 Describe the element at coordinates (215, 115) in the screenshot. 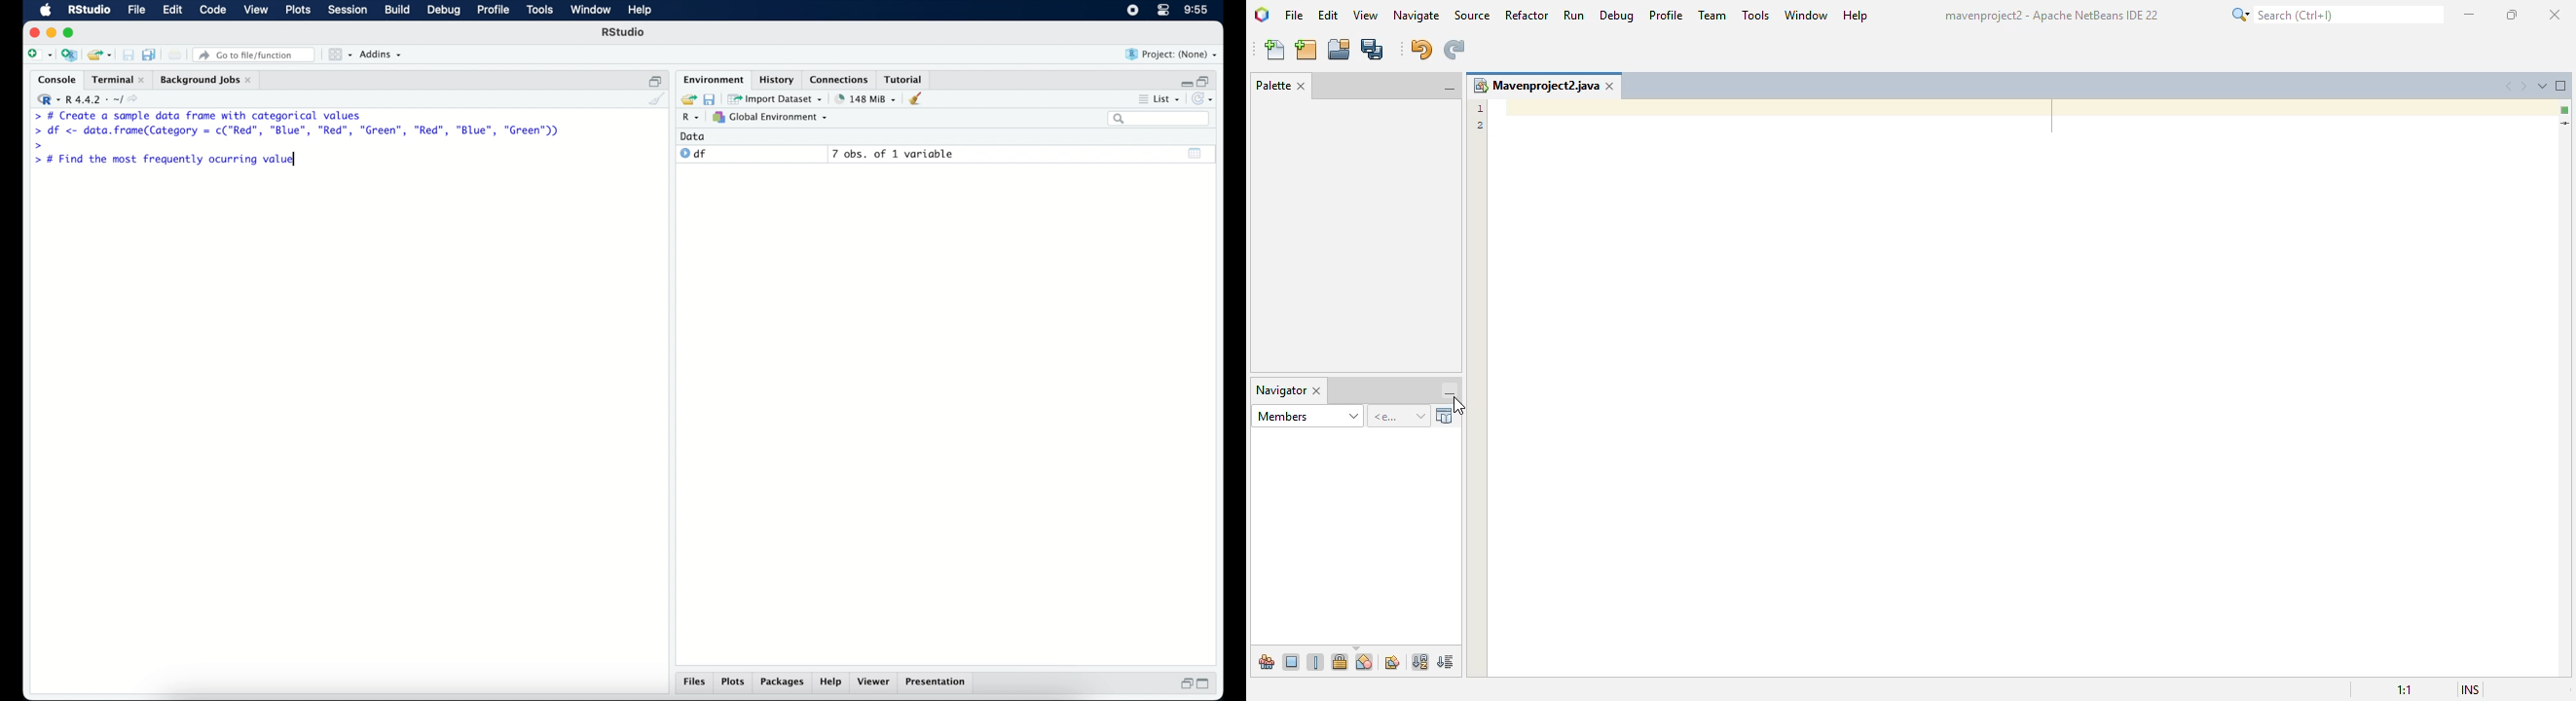

I see `> # Create a sample data frame with categorical values|` at that location.